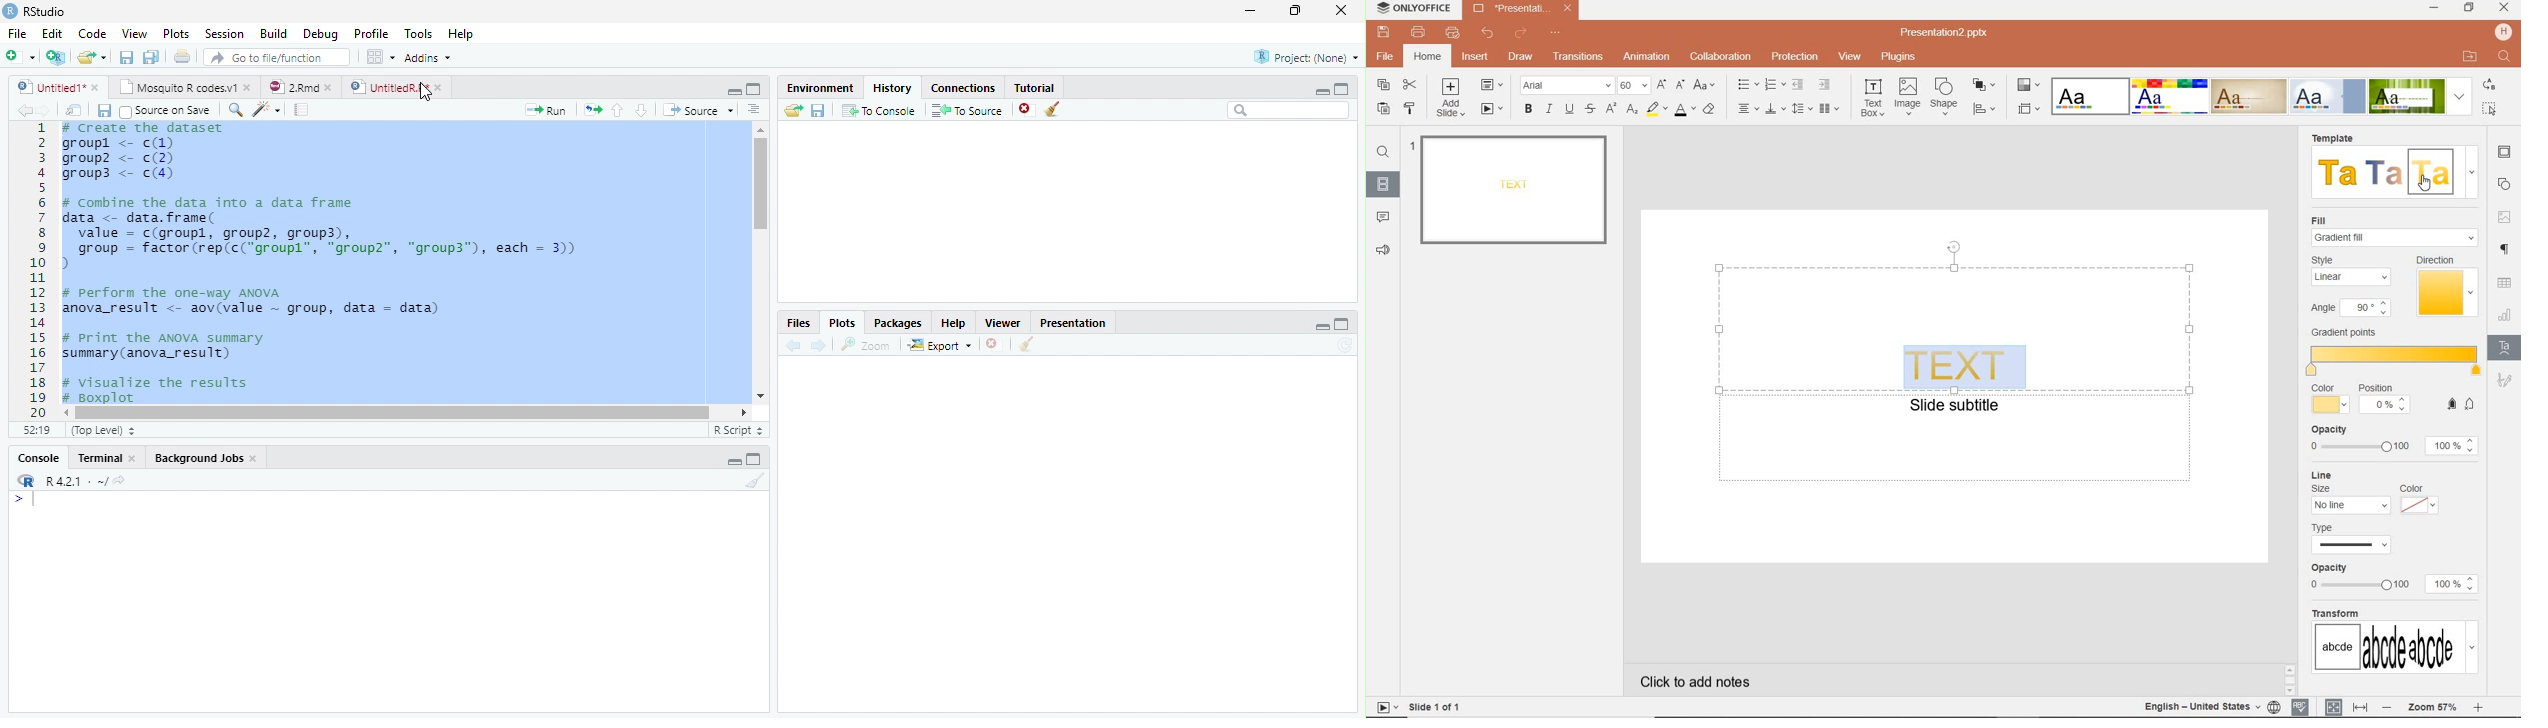  Describe the element at coordinates (128, 58) in the screenshot. I see `Save` at that location.